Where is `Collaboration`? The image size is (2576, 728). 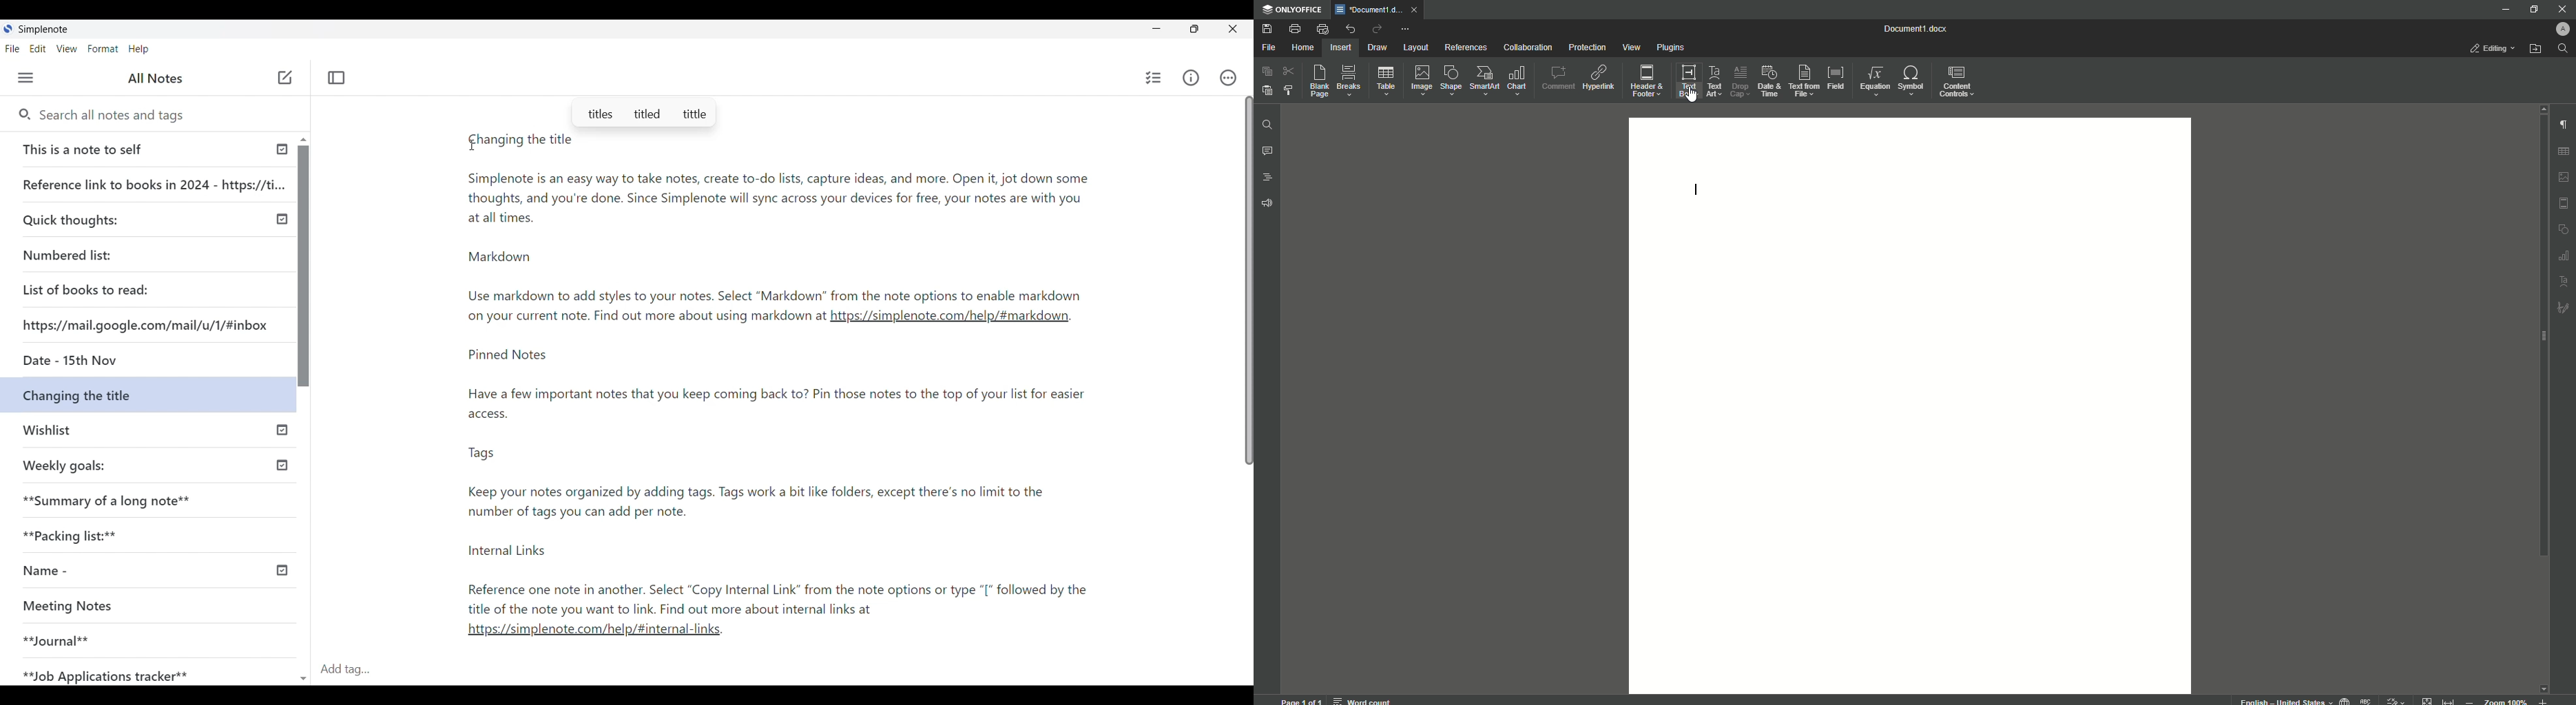
Collaboration is located at coordinates (1528, 49).